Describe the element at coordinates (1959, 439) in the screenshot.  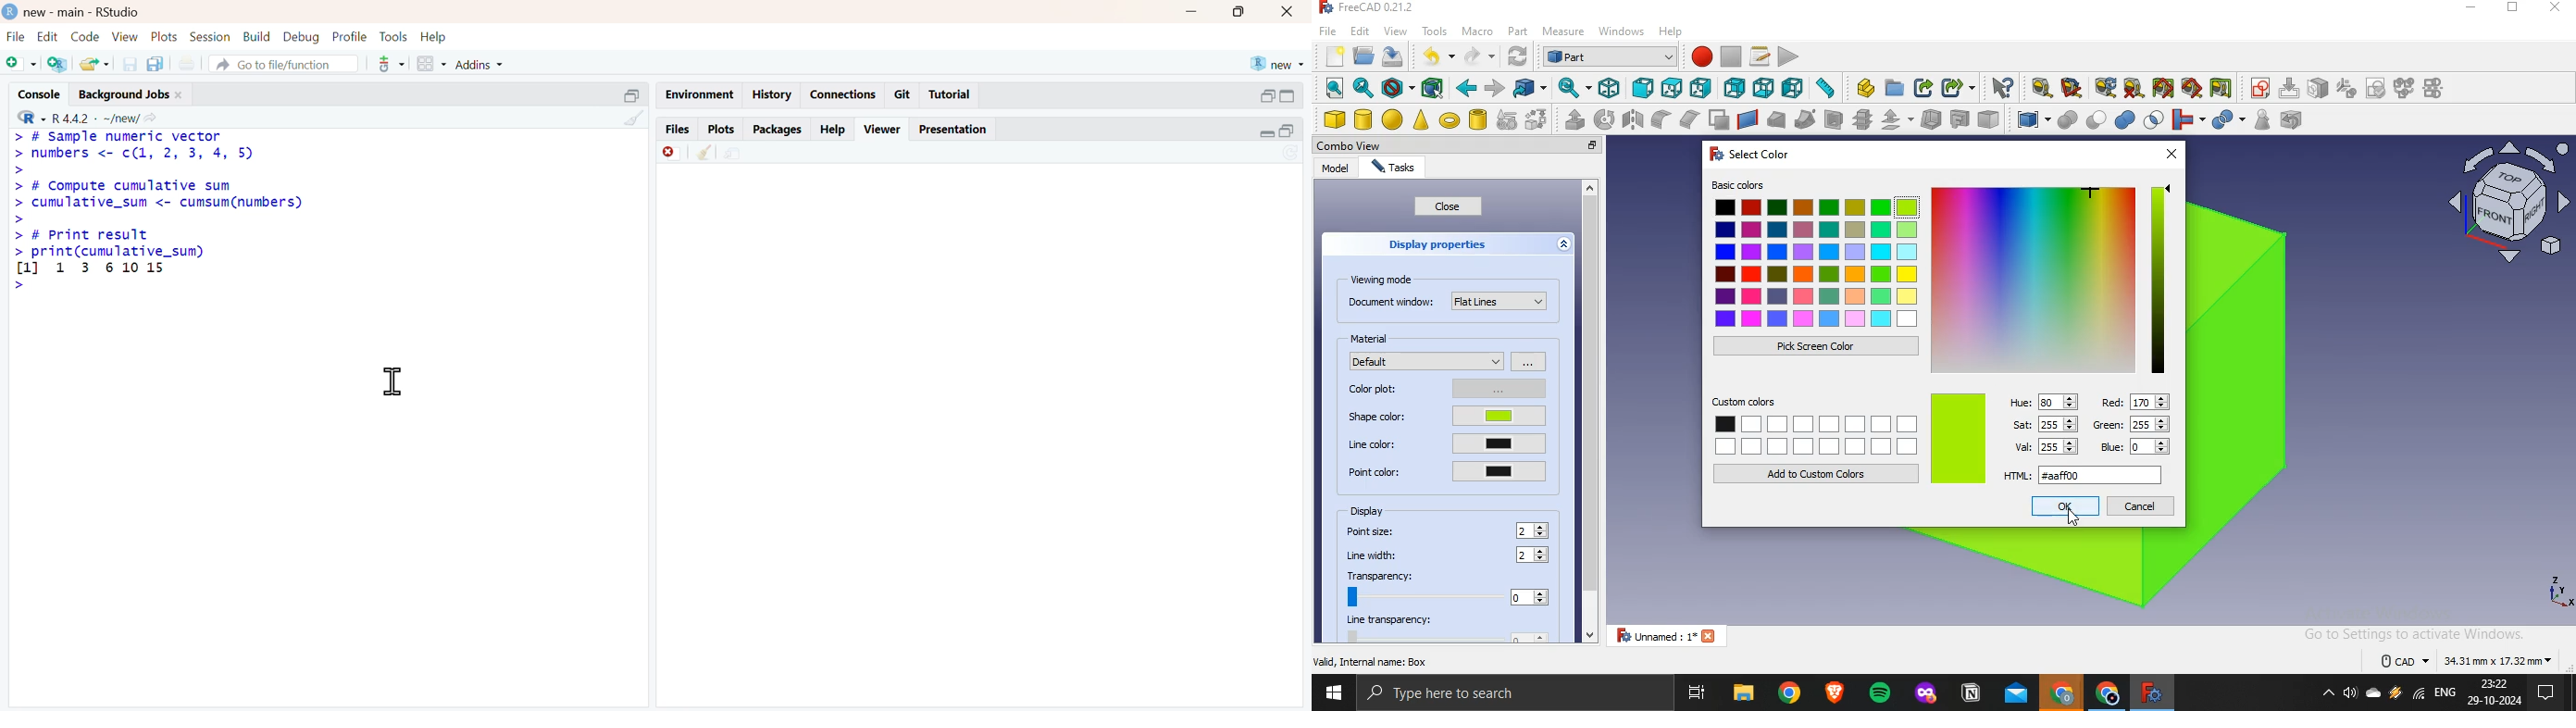
I see `image` at that location.